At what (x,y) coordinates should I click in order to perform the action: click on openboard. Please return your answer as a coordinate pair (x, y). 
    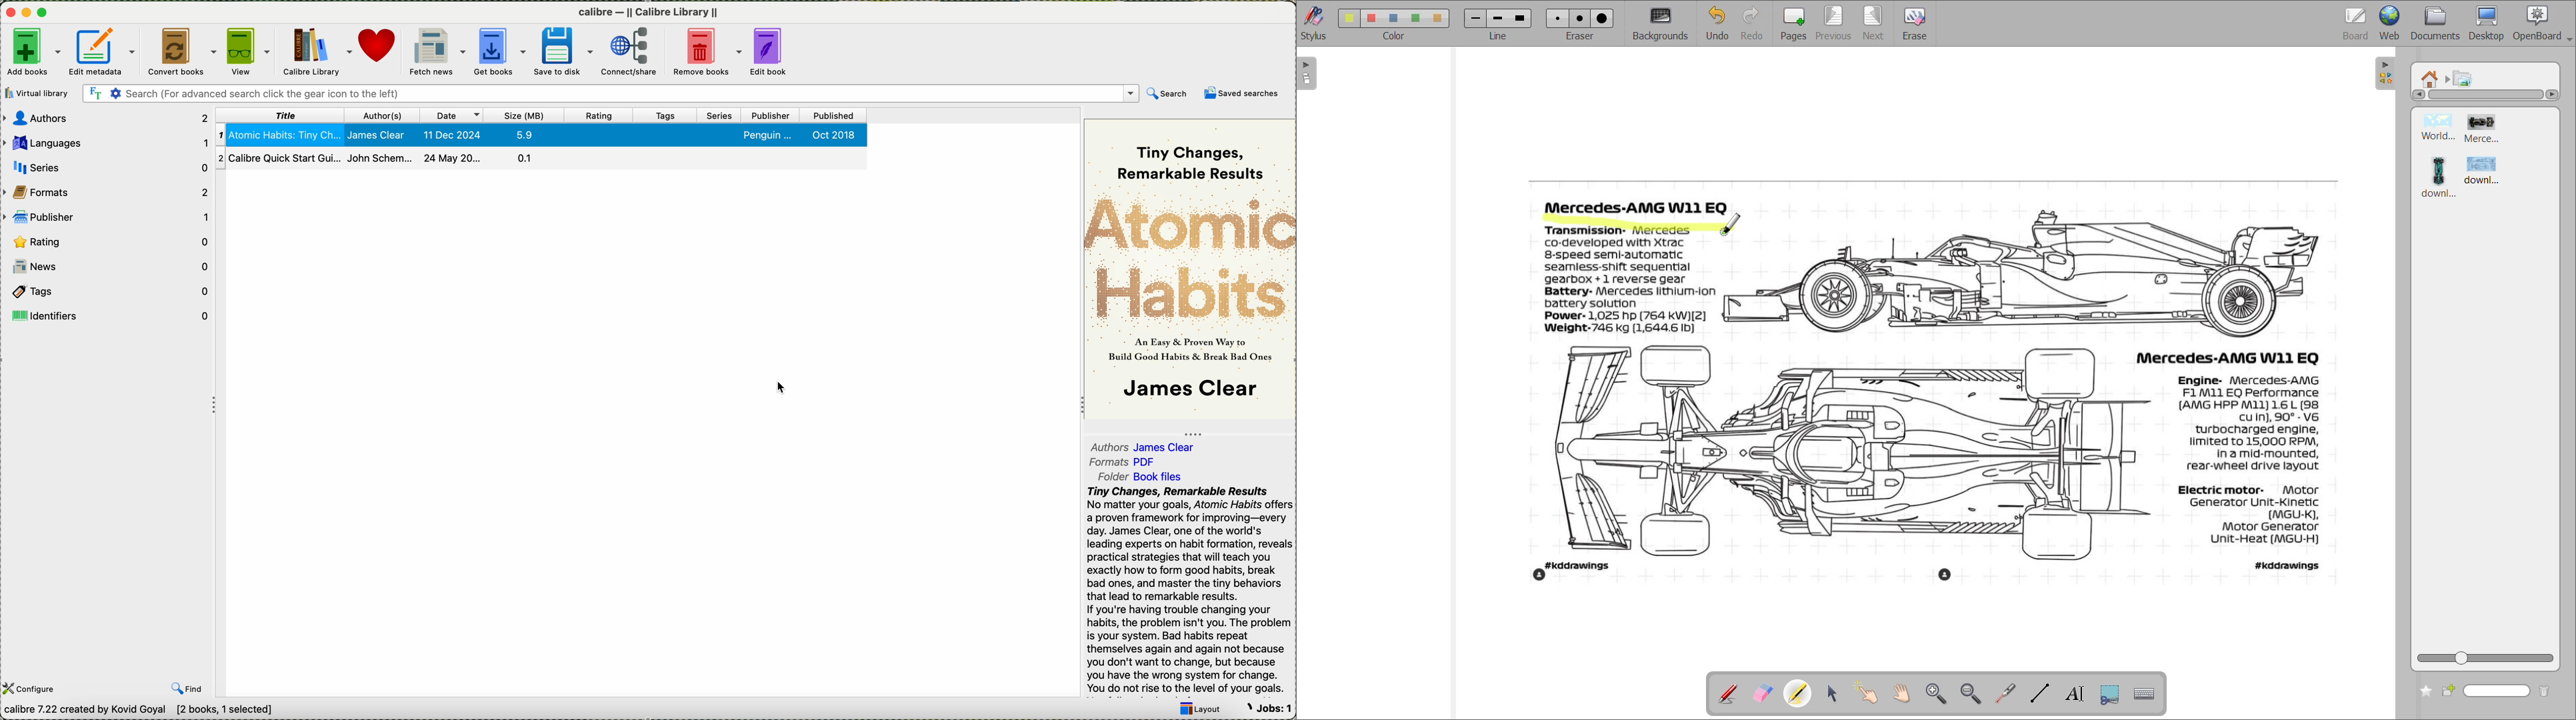
    Looking at the image, I should click on (2543, 23).